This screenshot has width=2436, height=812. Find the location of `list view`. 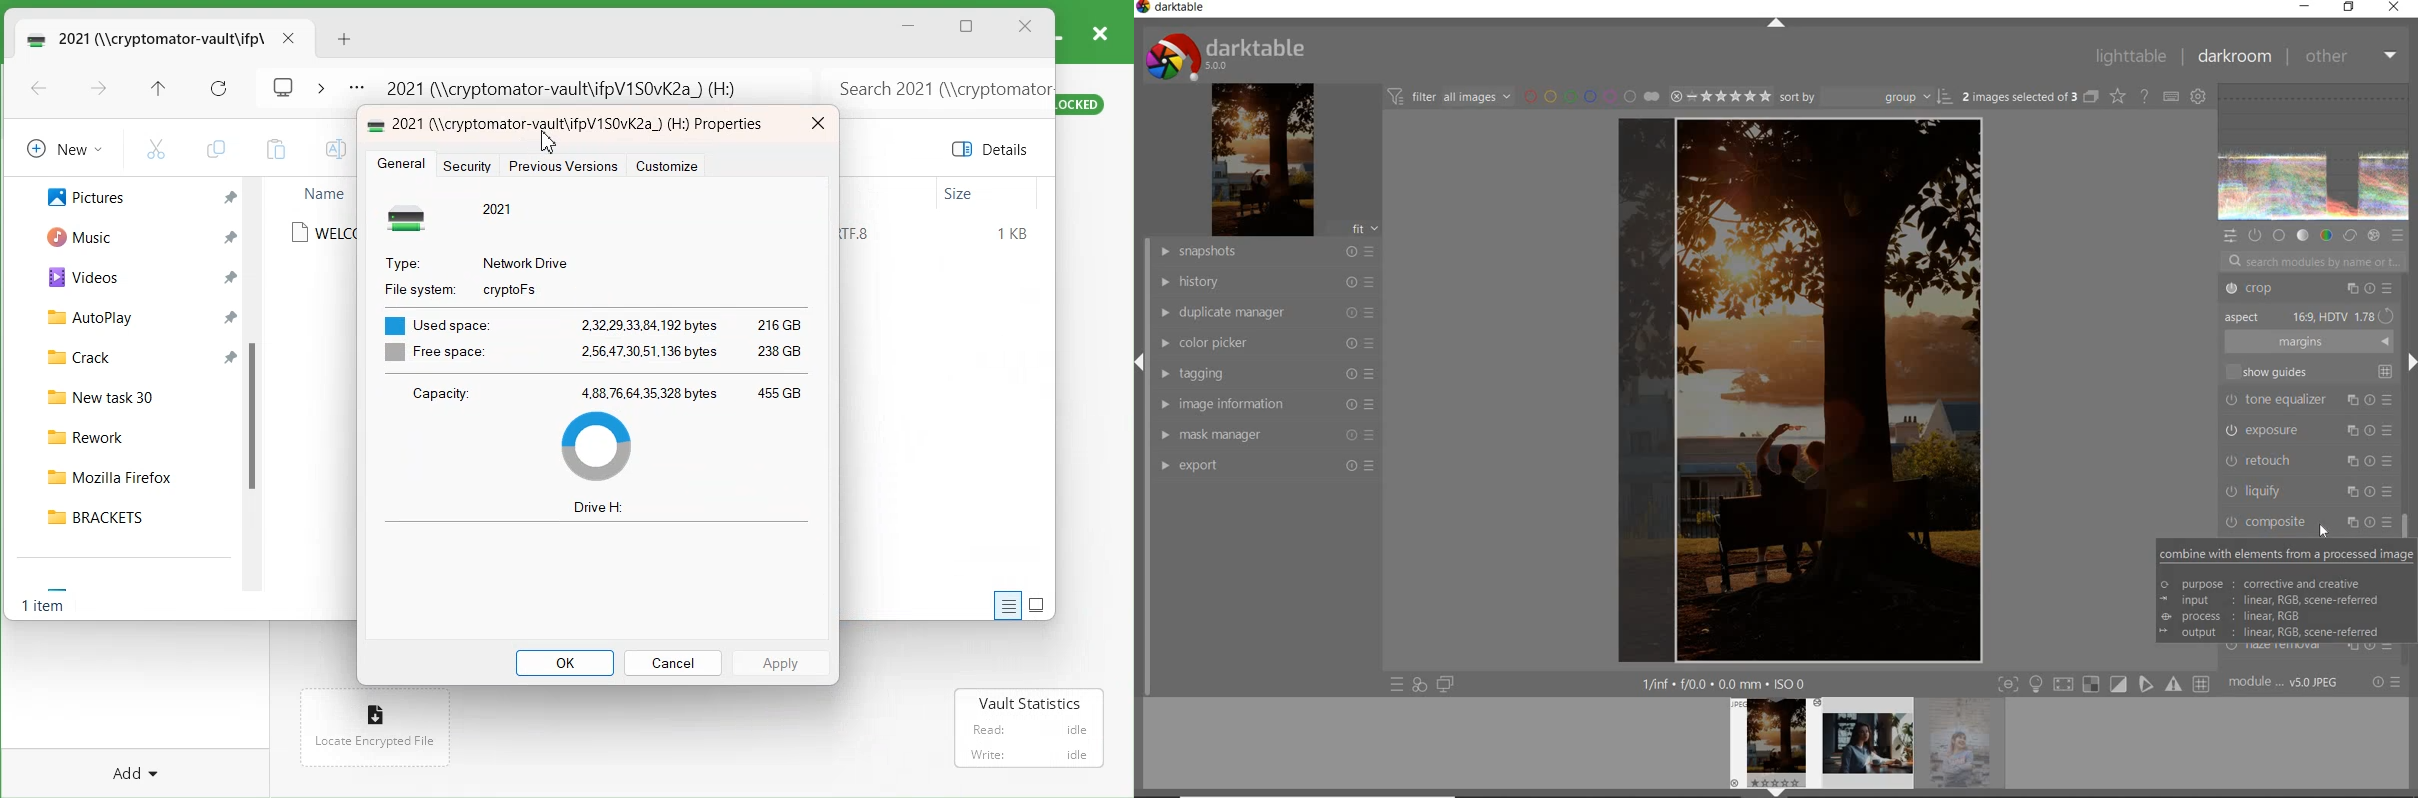

list view is located at coordinates (1004, 606).